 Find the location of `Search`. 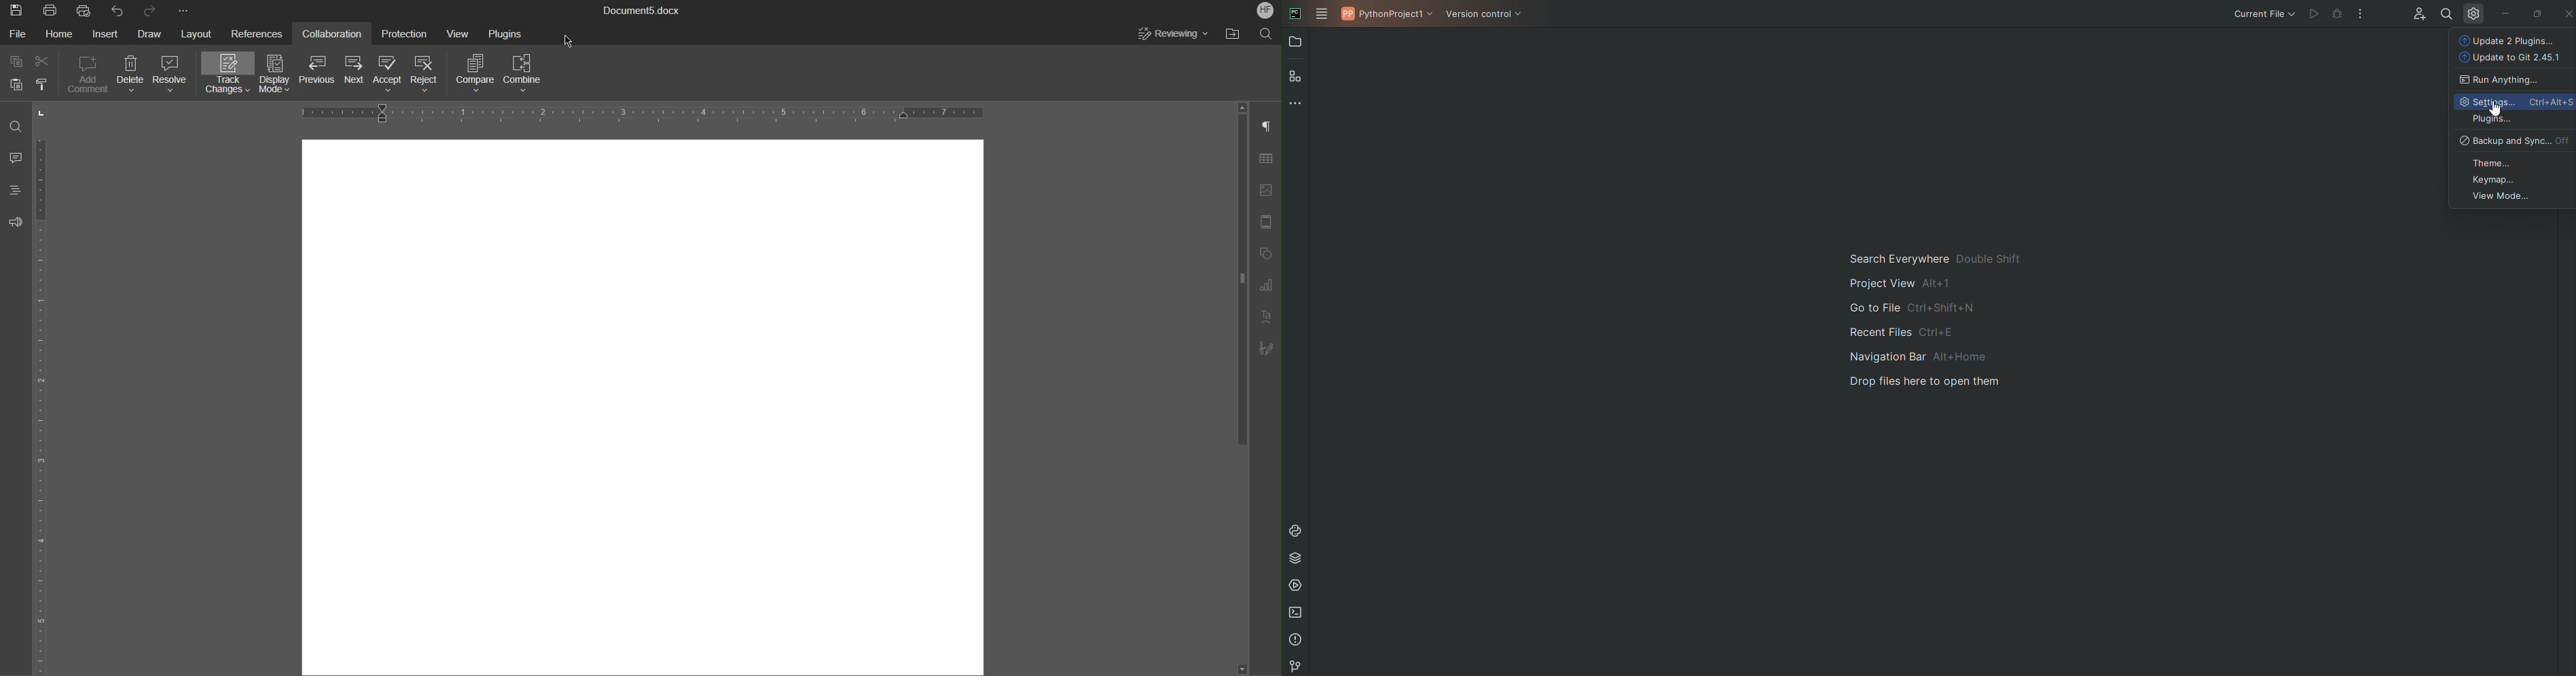

Search is located at coordinates (1265, 34).